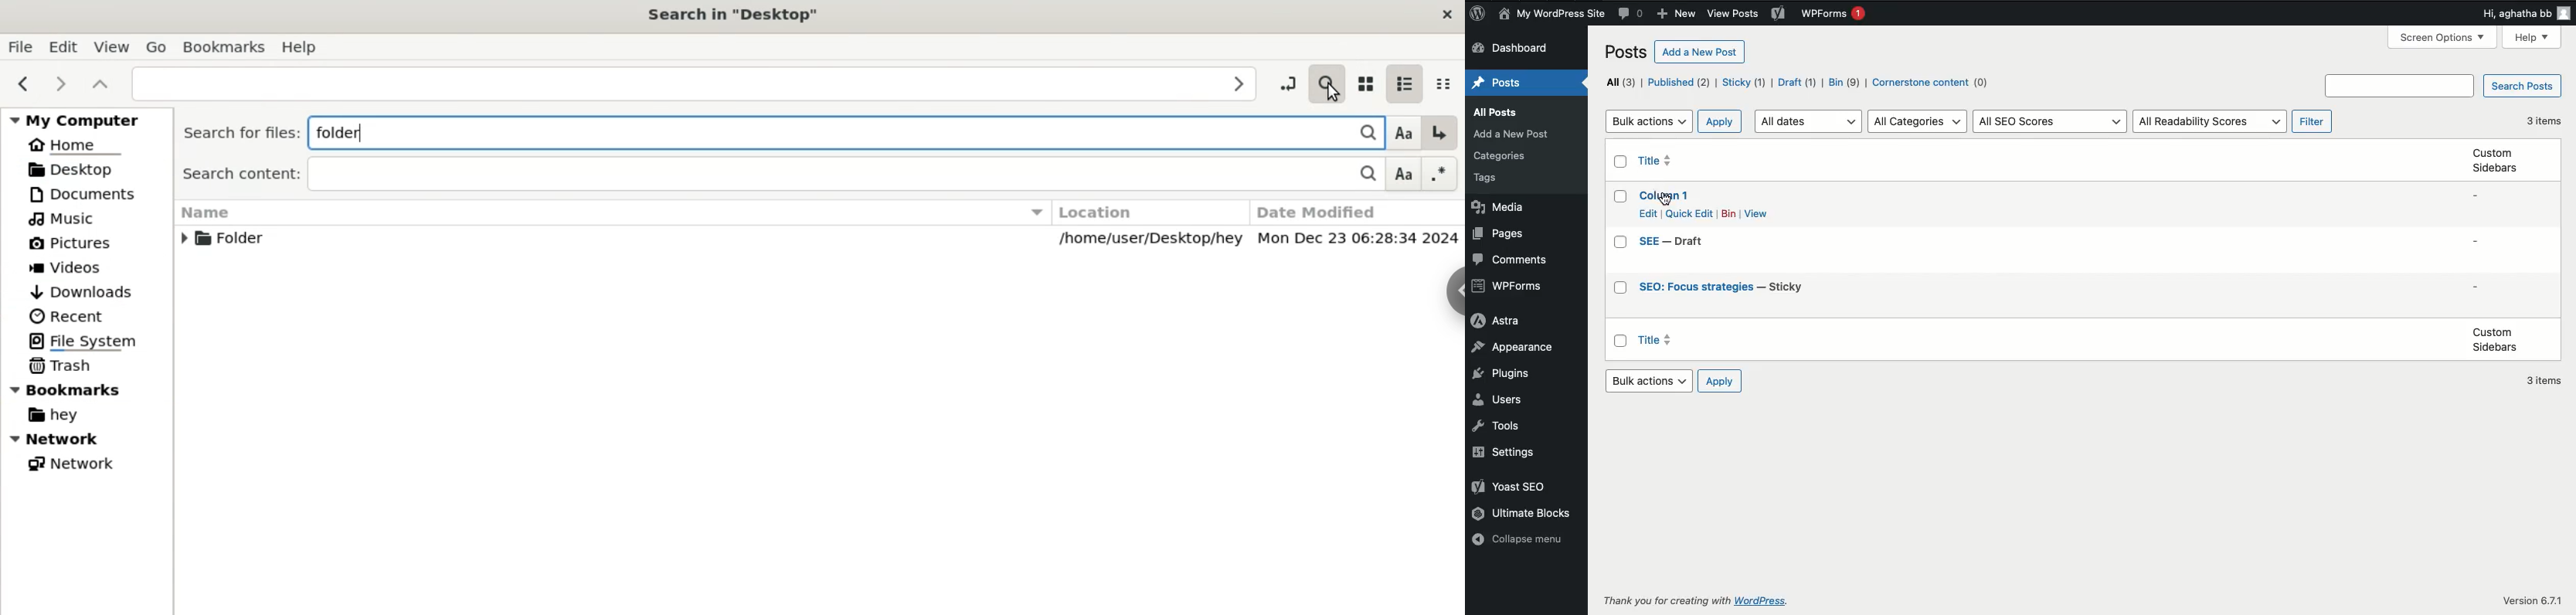 This screenshot has height=616, width=2576. What do you see at coordinates (2545, 379) in the screenshot?
I see `3 items ` at bounding box center [2545, 379].